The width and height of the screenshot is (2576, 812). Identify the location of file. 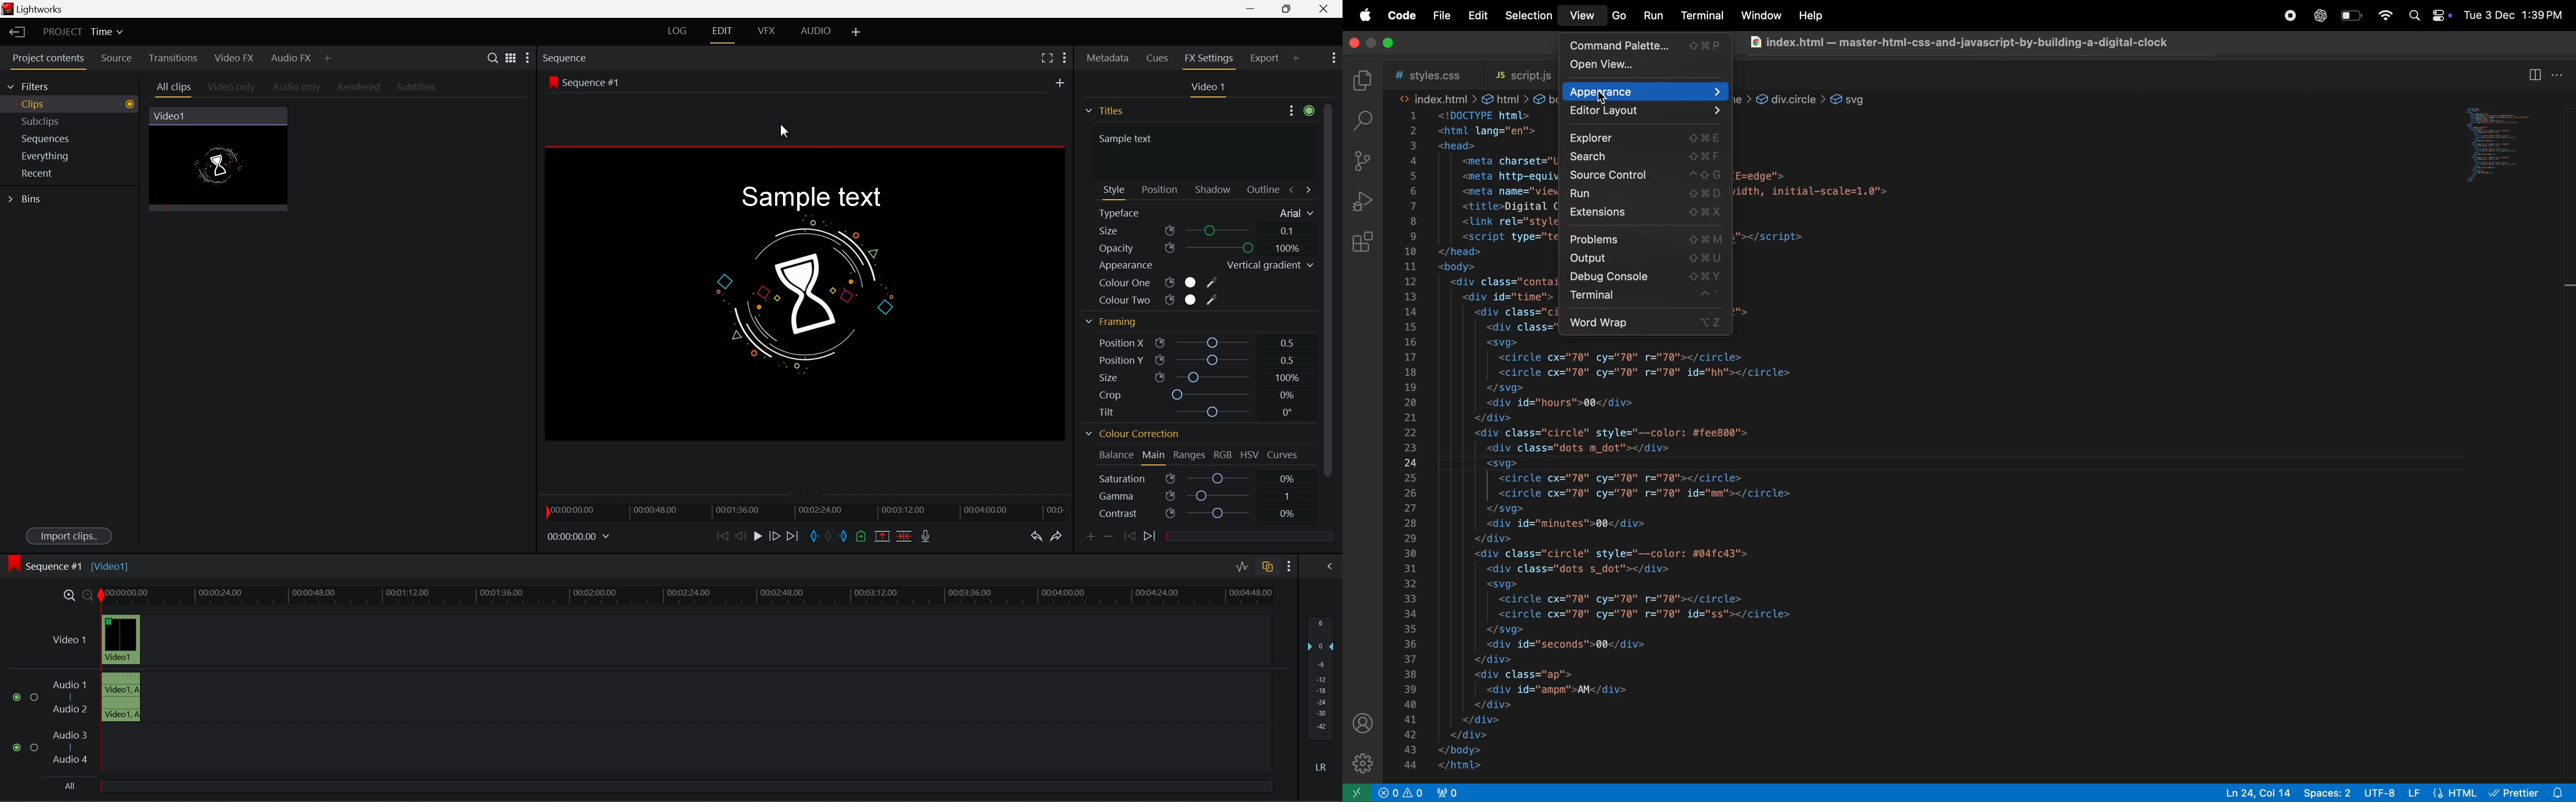
(1438, 16).